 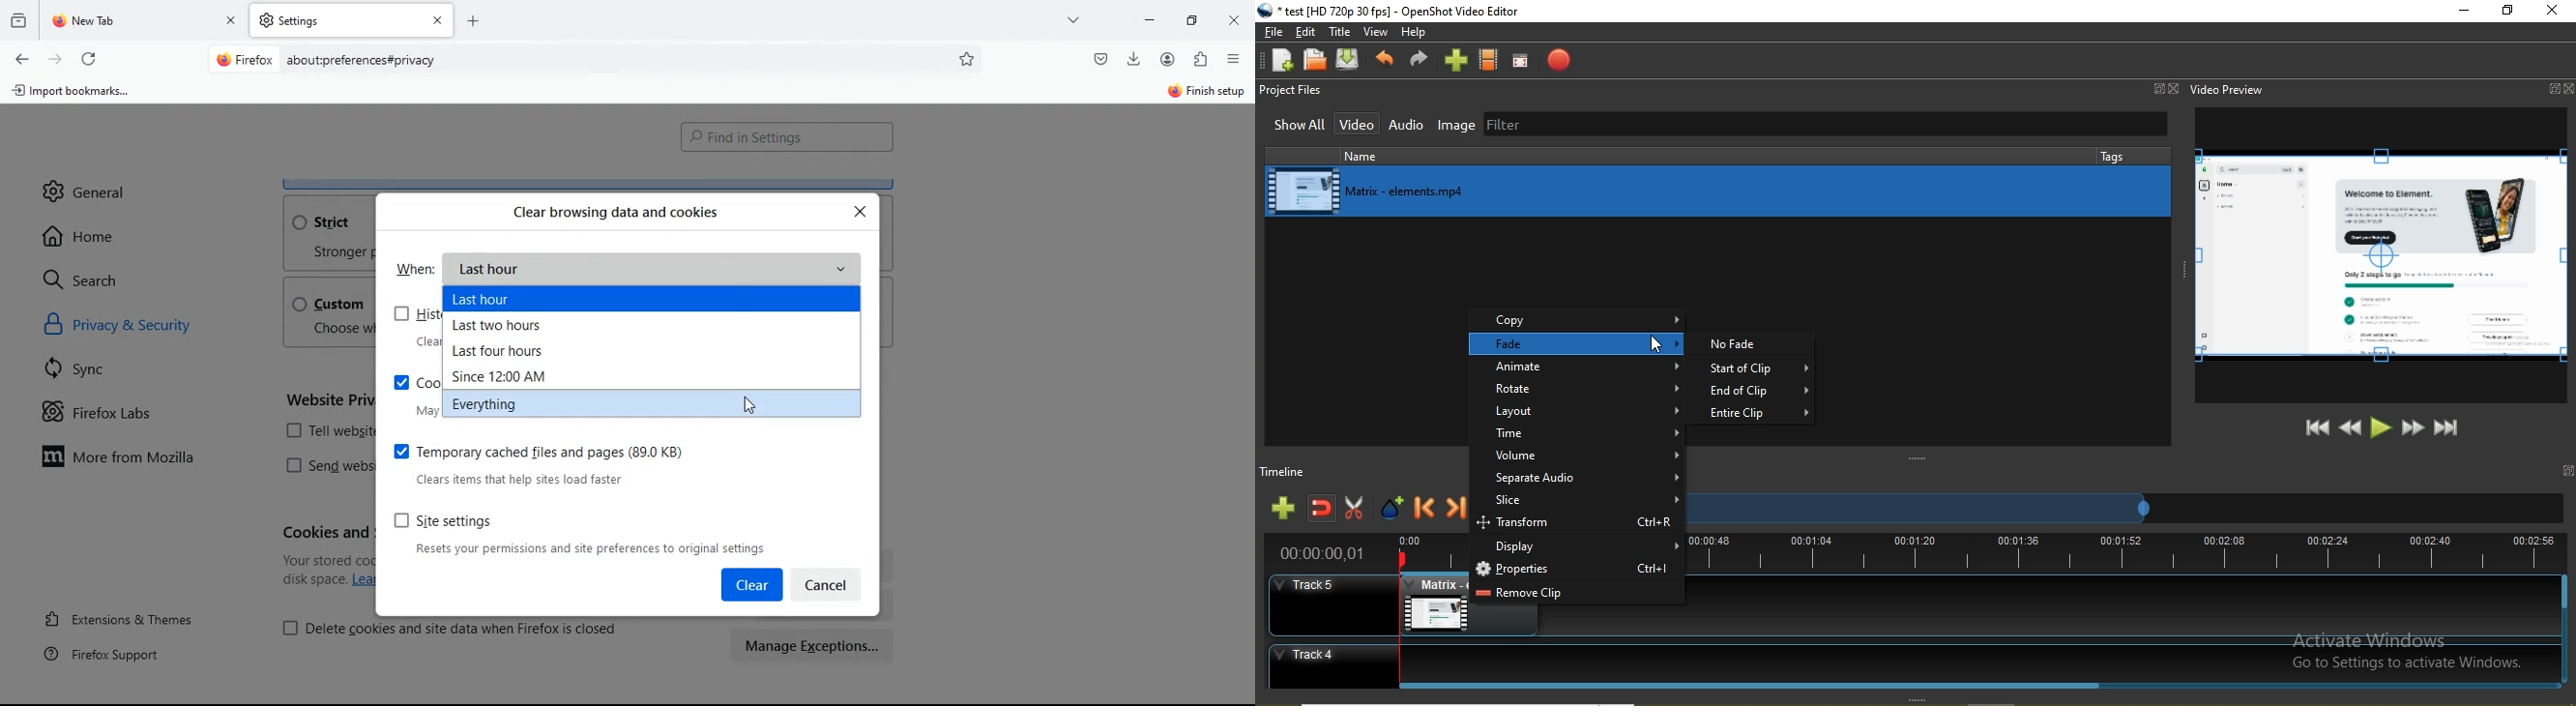 What do you see at coordinates (77, 95) in the screenshot?
I see `import bookmarks` at bounding box center [77, 95].